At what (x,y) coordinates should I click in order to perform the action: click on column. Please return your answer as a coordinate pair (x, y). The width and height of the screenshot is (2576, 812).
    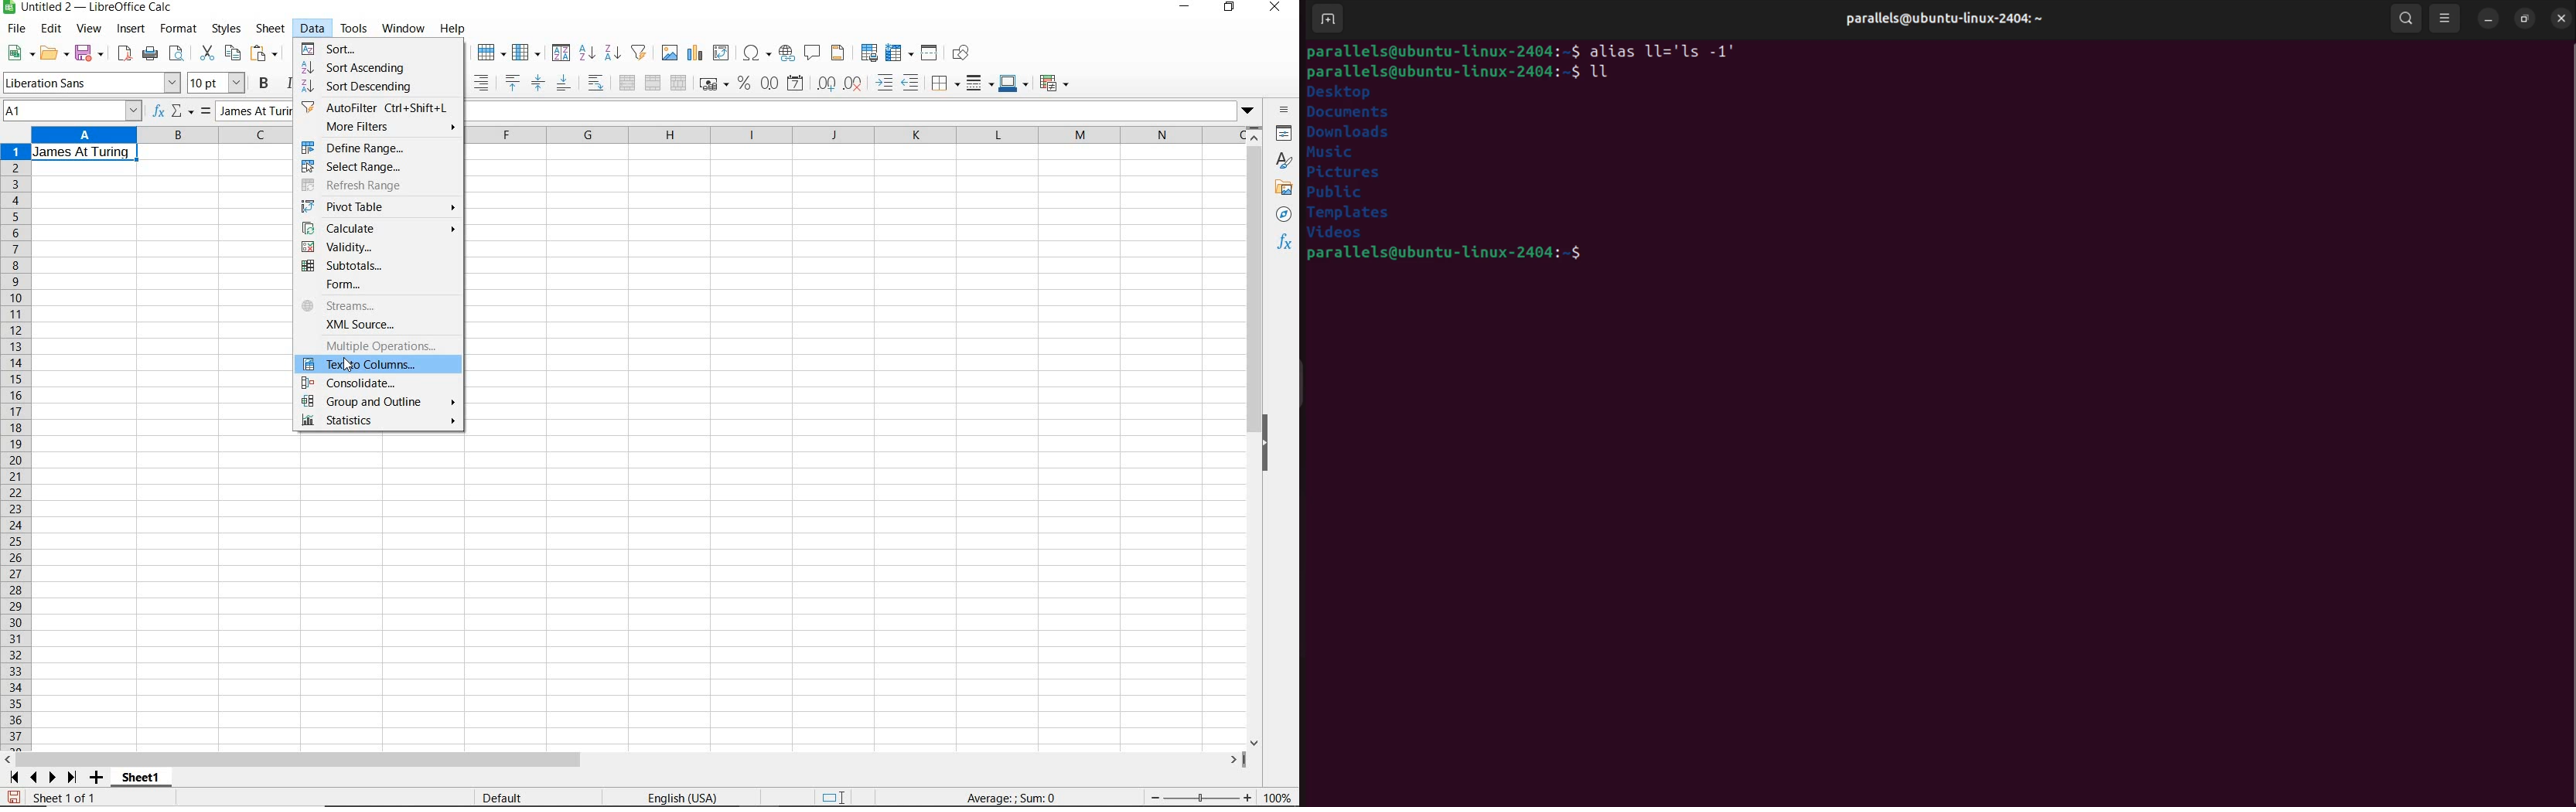
    Looking at the image, I should click on (527, 52).